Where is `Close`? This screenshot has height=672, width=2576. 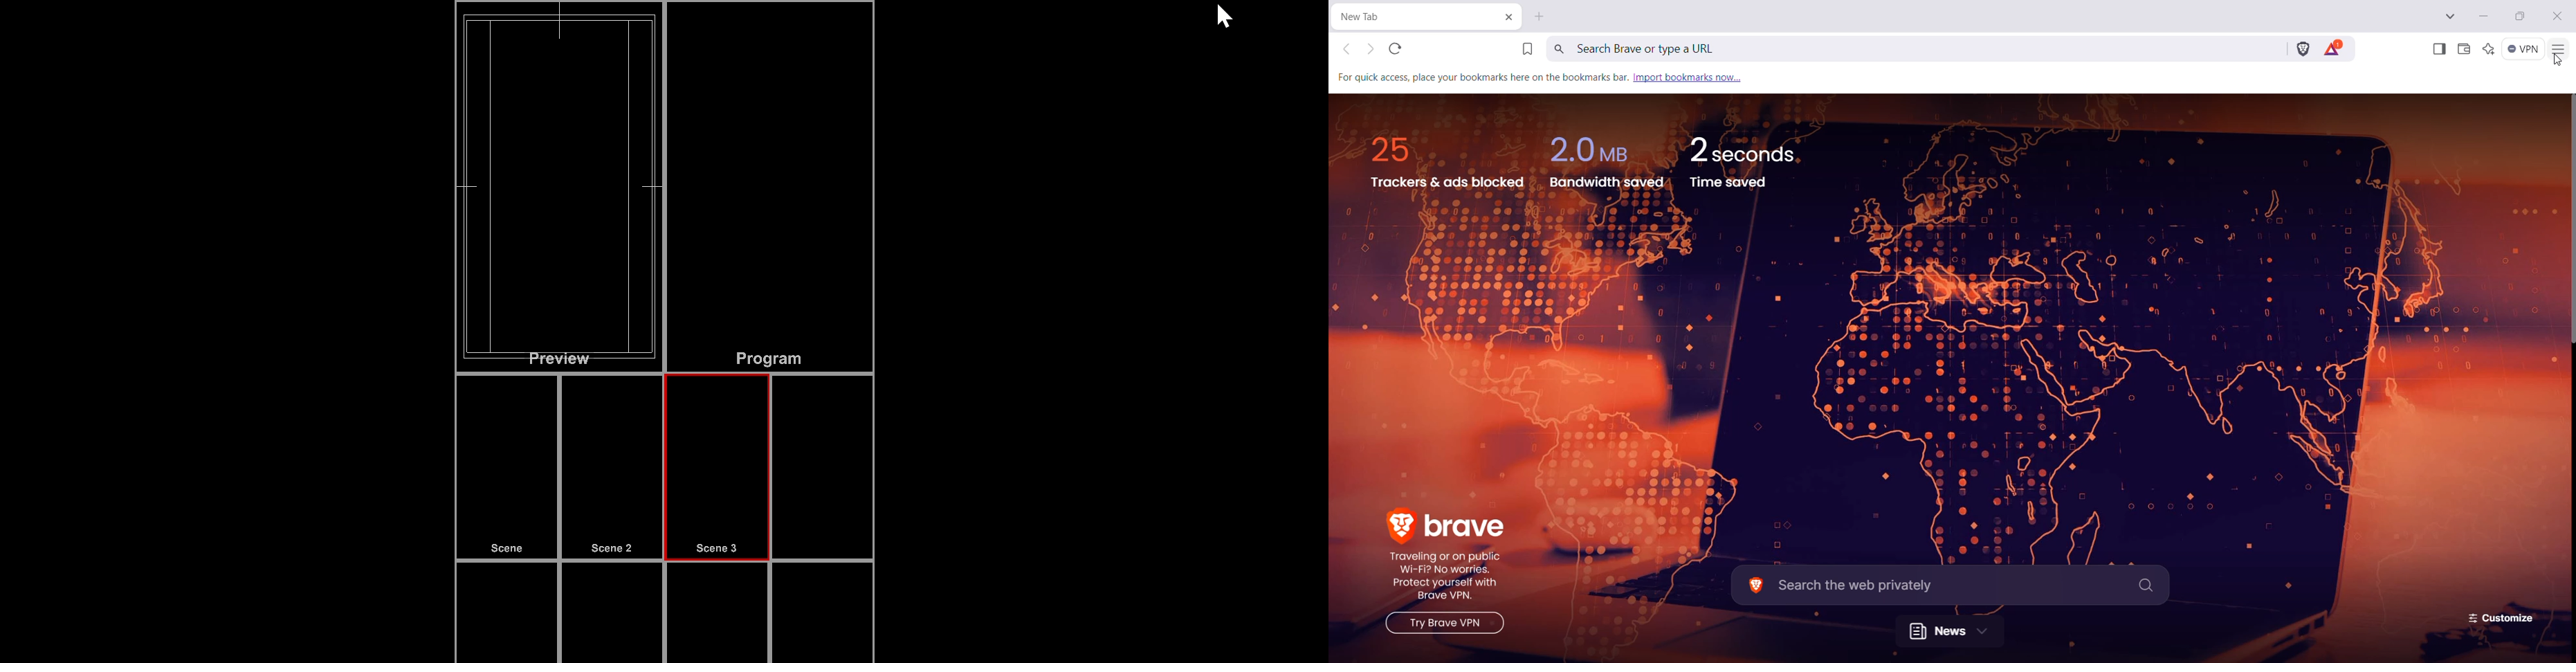 Close is located at coordinates (2559, 18).